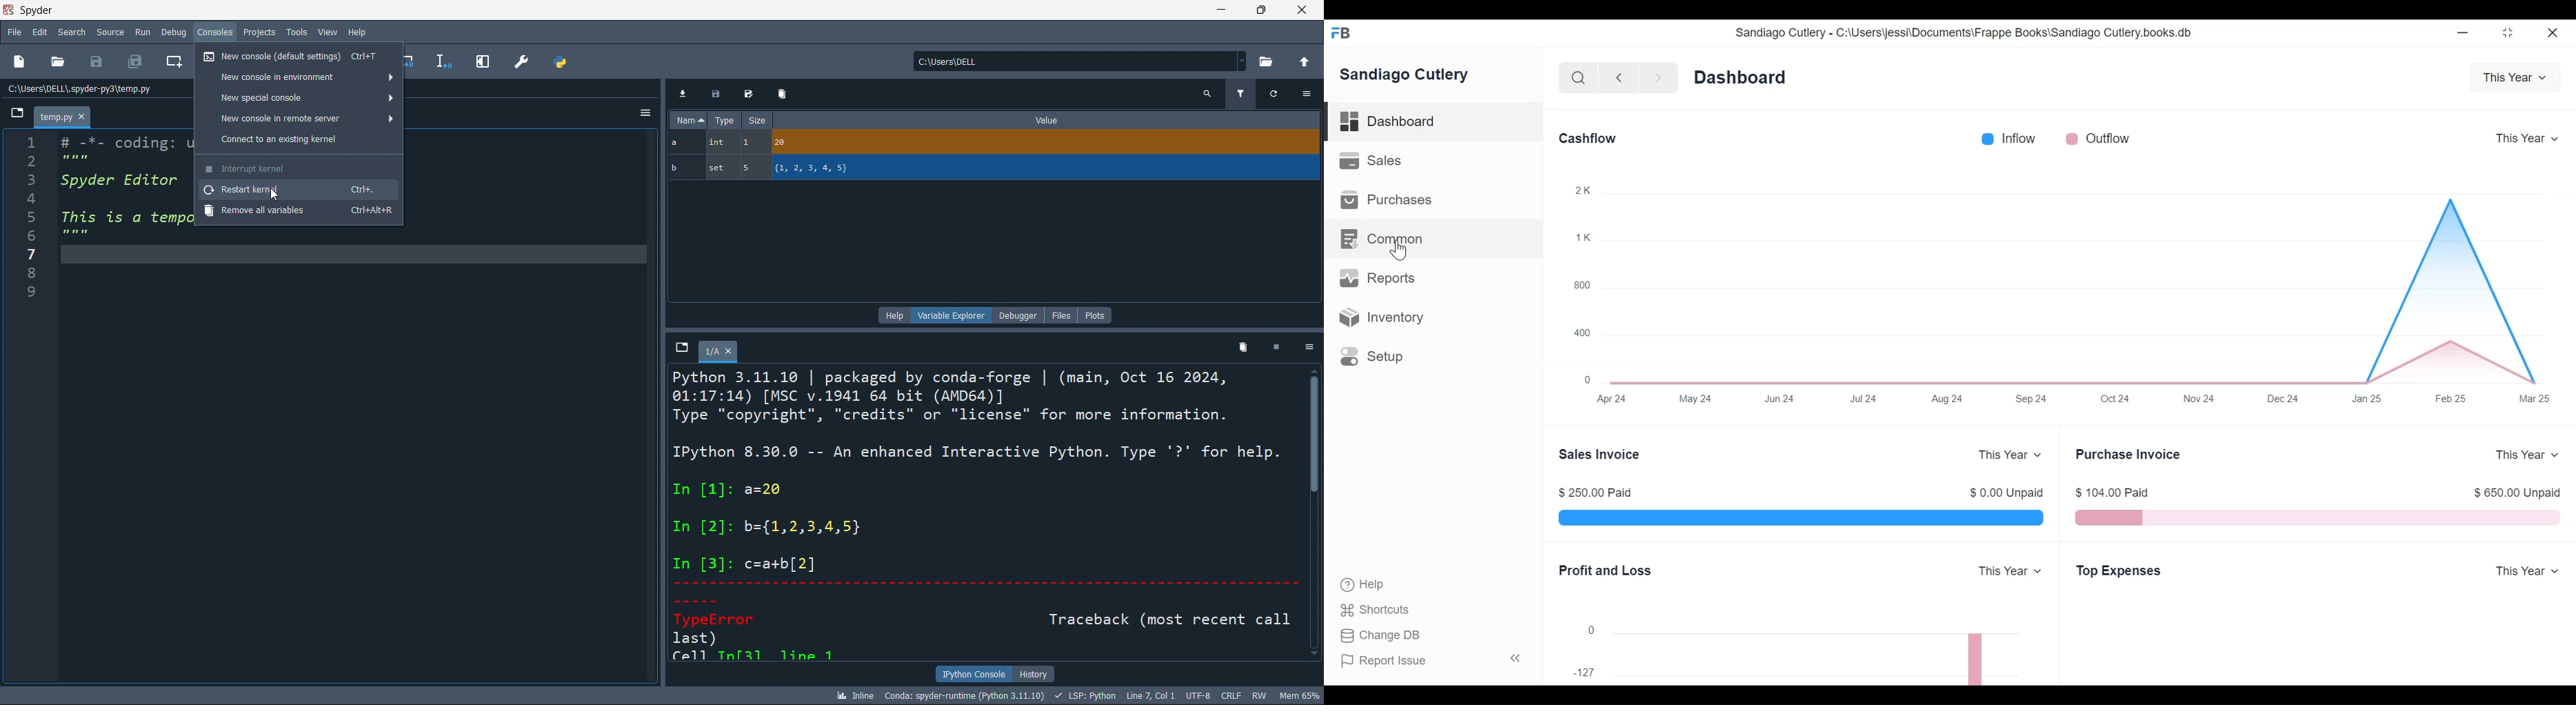  Describe the element at coordinates (521, 61) in the screenshot. I see `preferences` at that location.